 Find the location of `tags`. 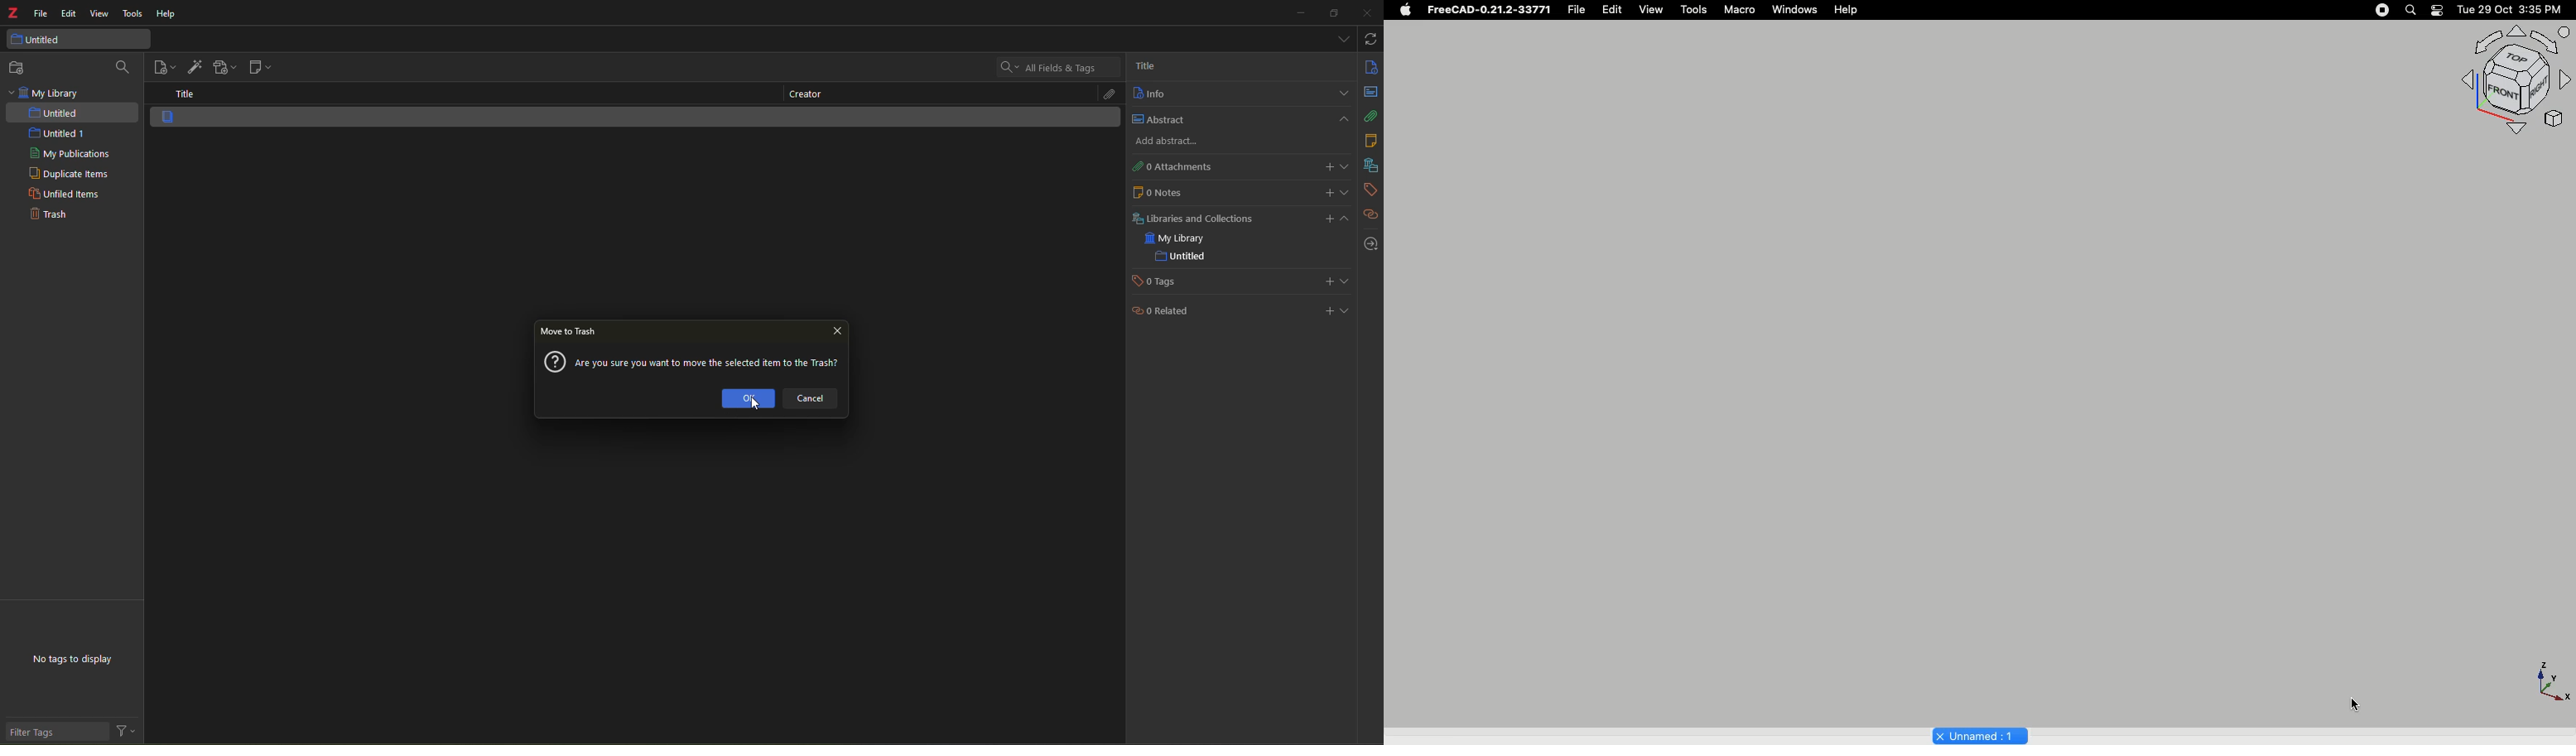

tags is located at coordinates (1369, 189).